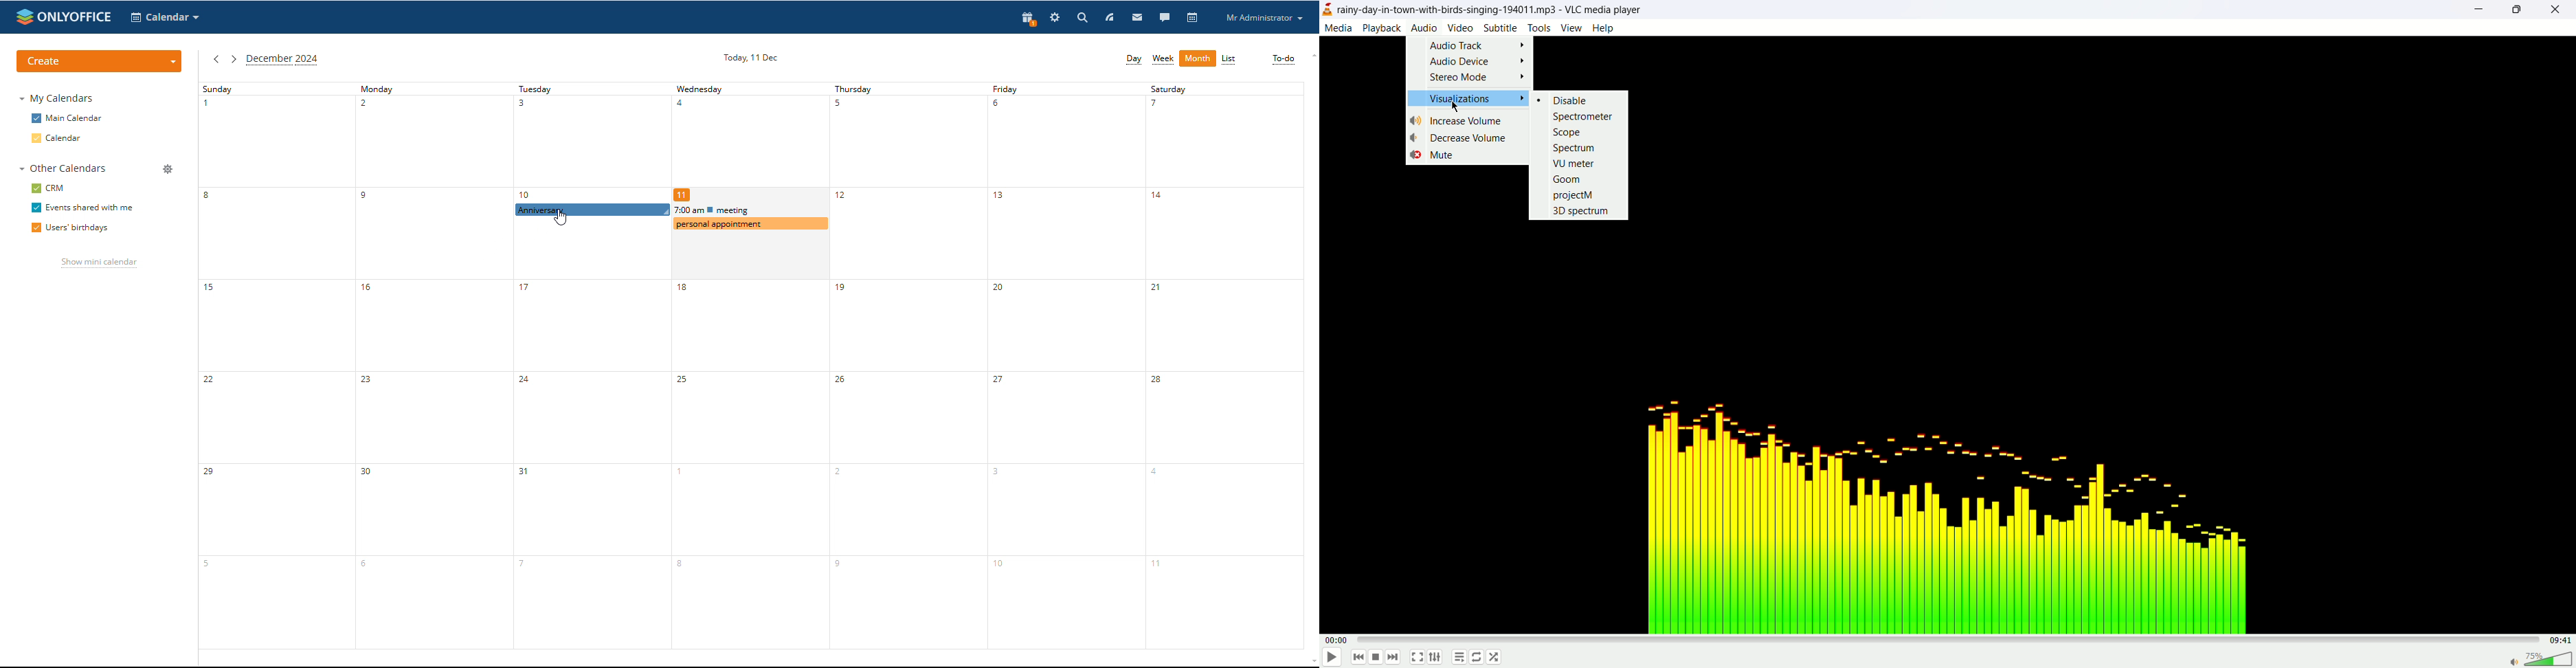 This screenshot has height=672, width=2576. I want to click on tools, so click(1539, 27).